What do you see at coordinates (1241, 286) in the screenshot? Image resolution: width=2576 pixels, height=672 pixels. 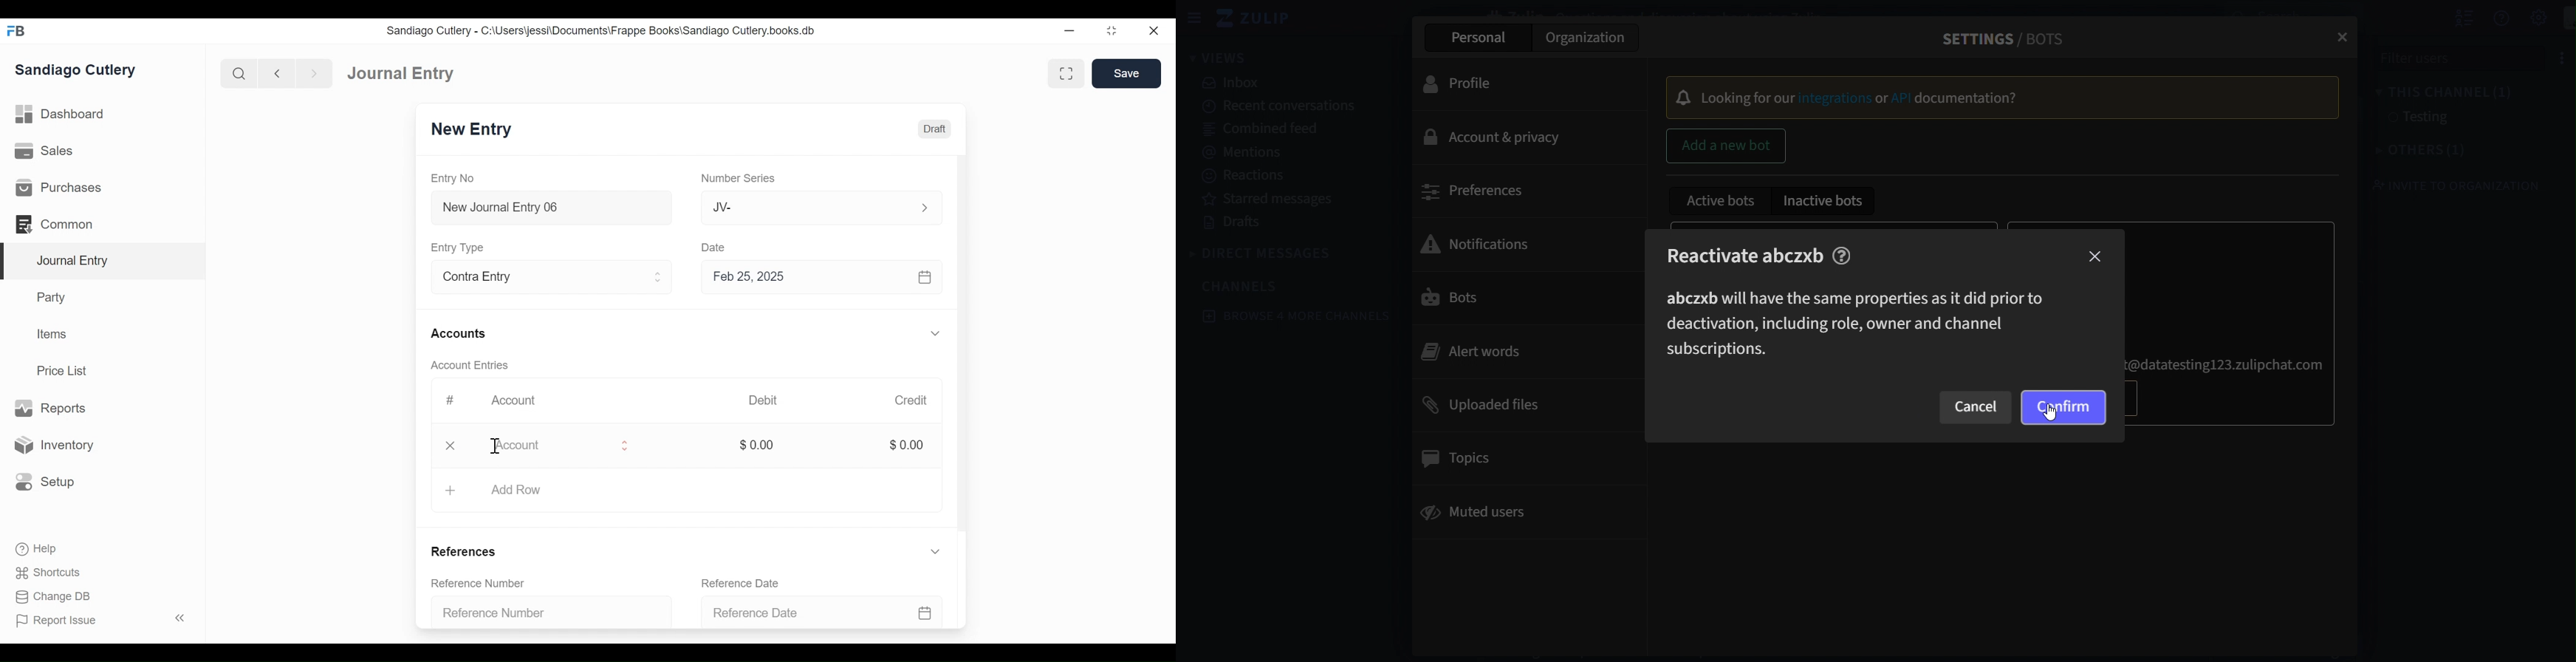 I see `channels` at bounding box center [1241, 286].